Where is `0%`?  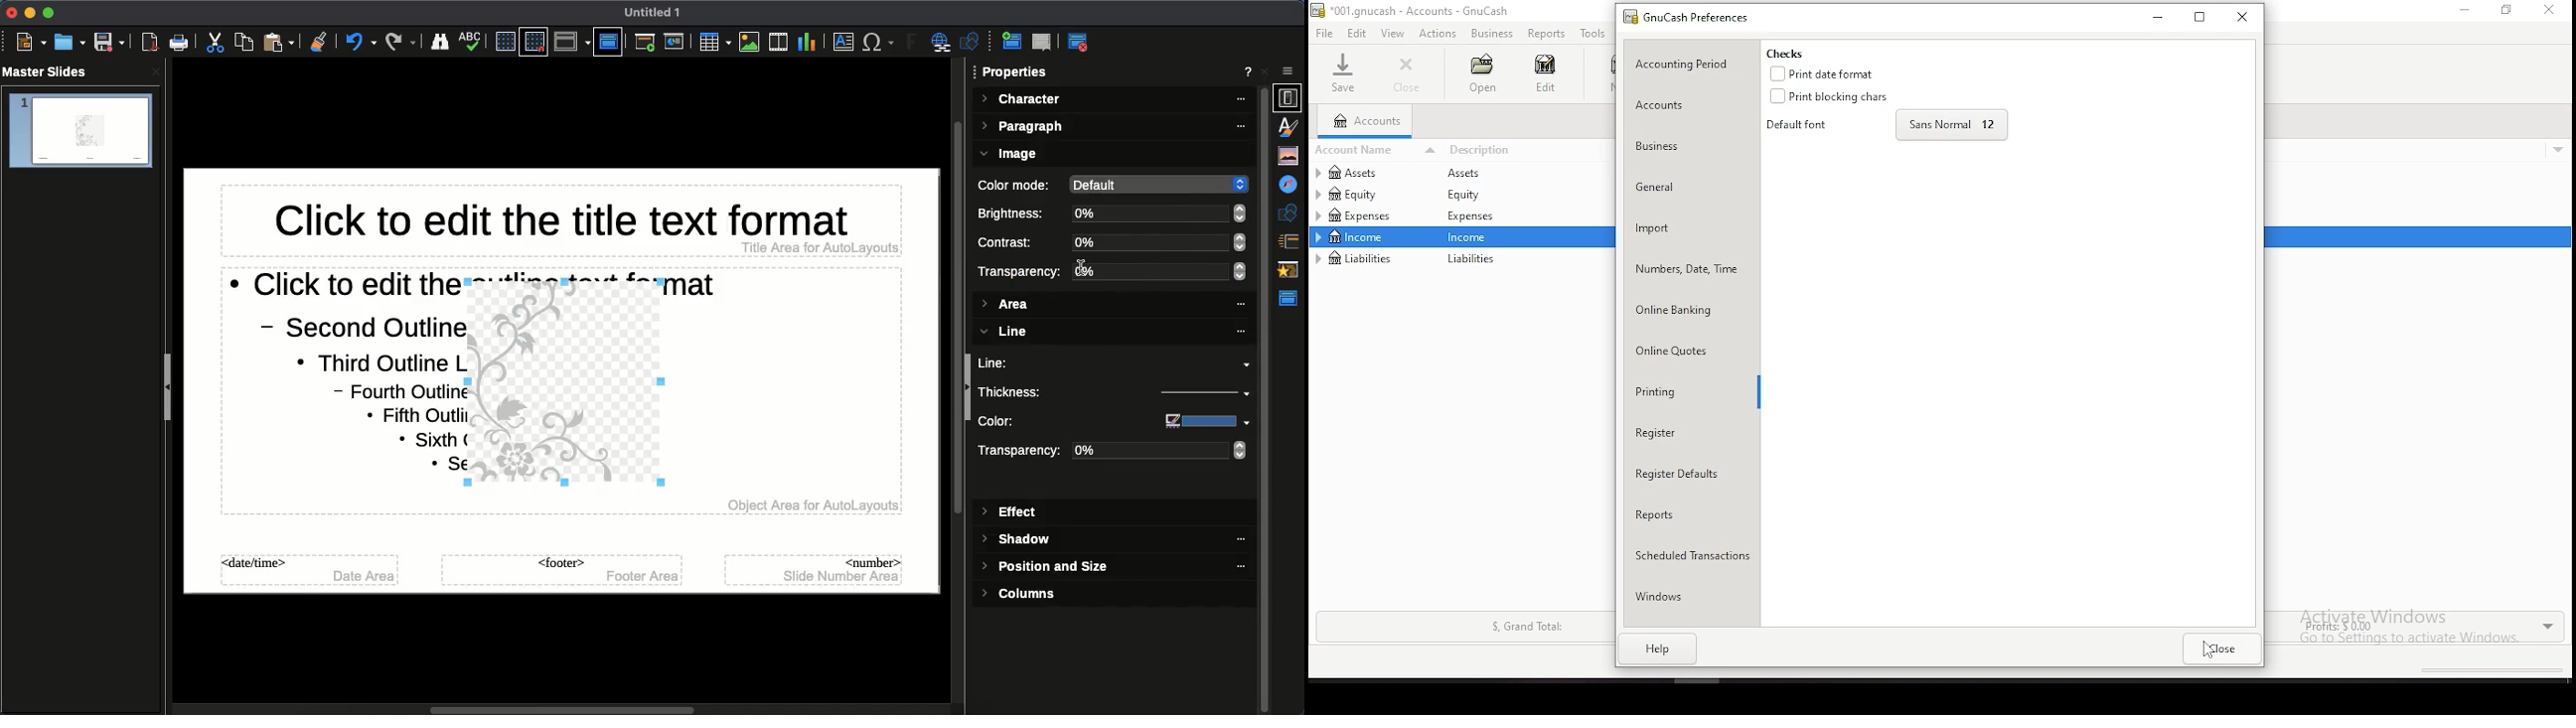 0% is located at coordinates (1162, 452).